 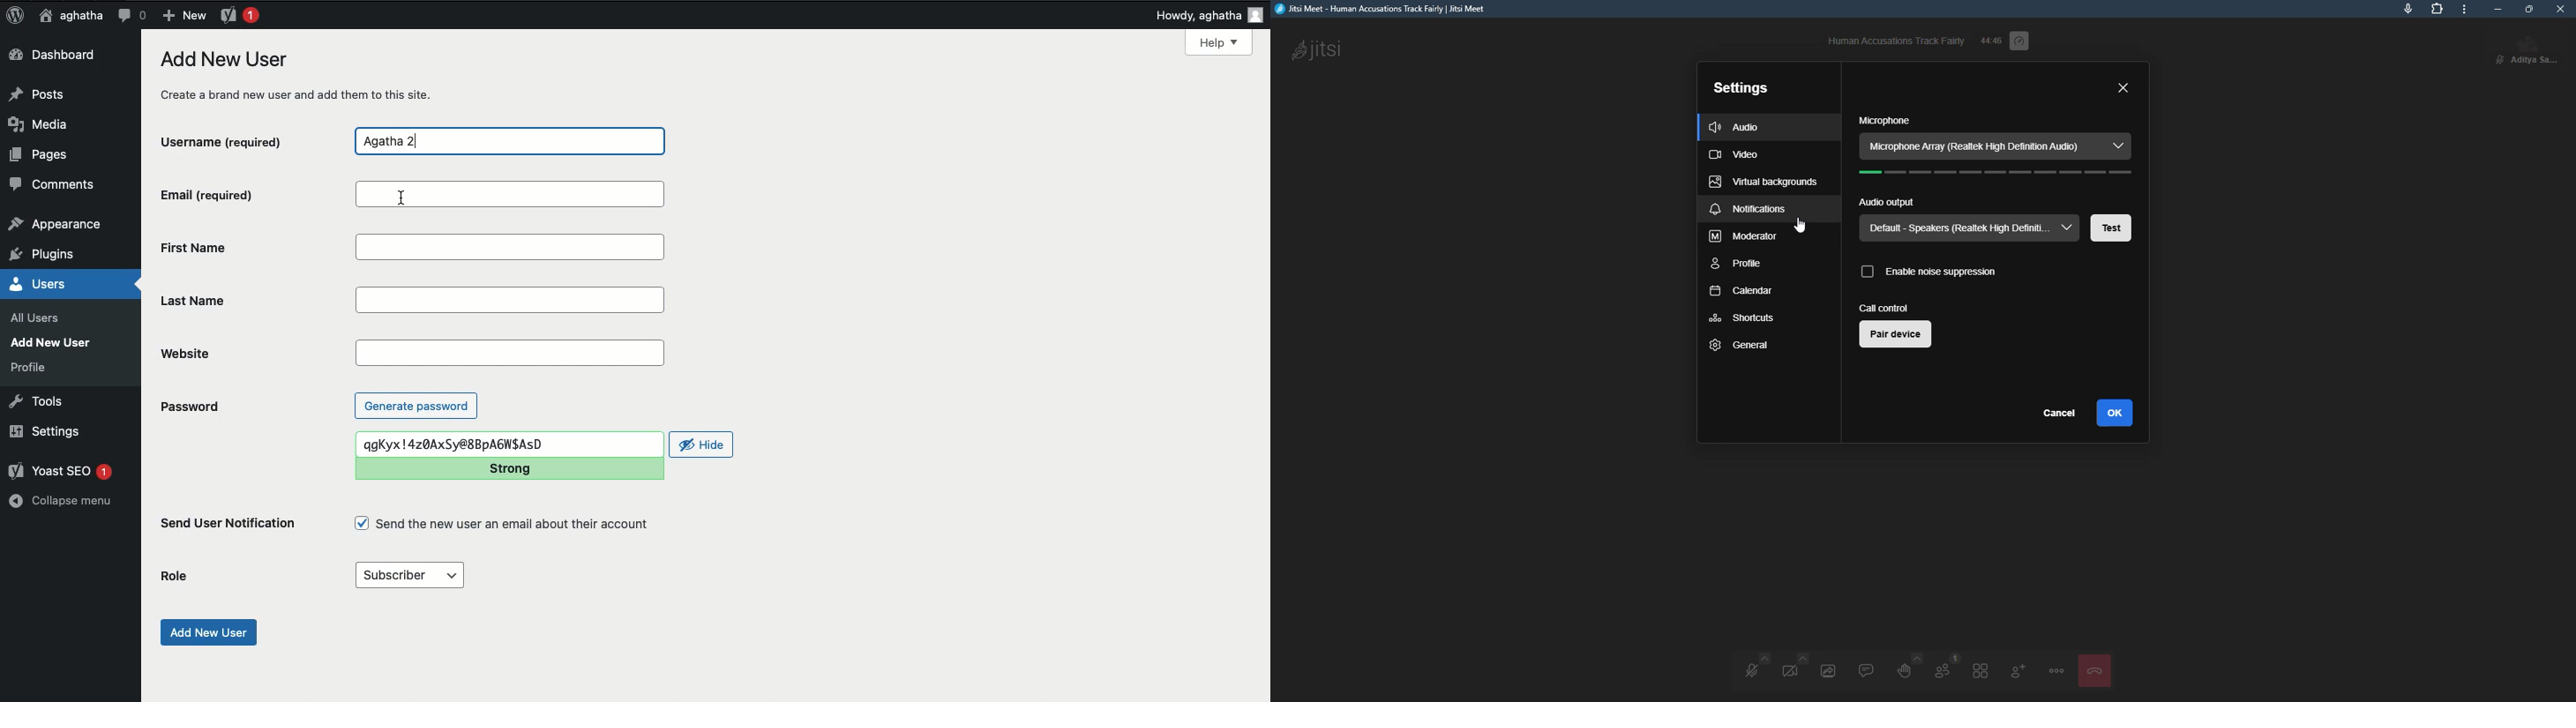 I want to click on qgKyx !4z0AxSy@8BpA6WSAsD, so click(x=508, y=444).